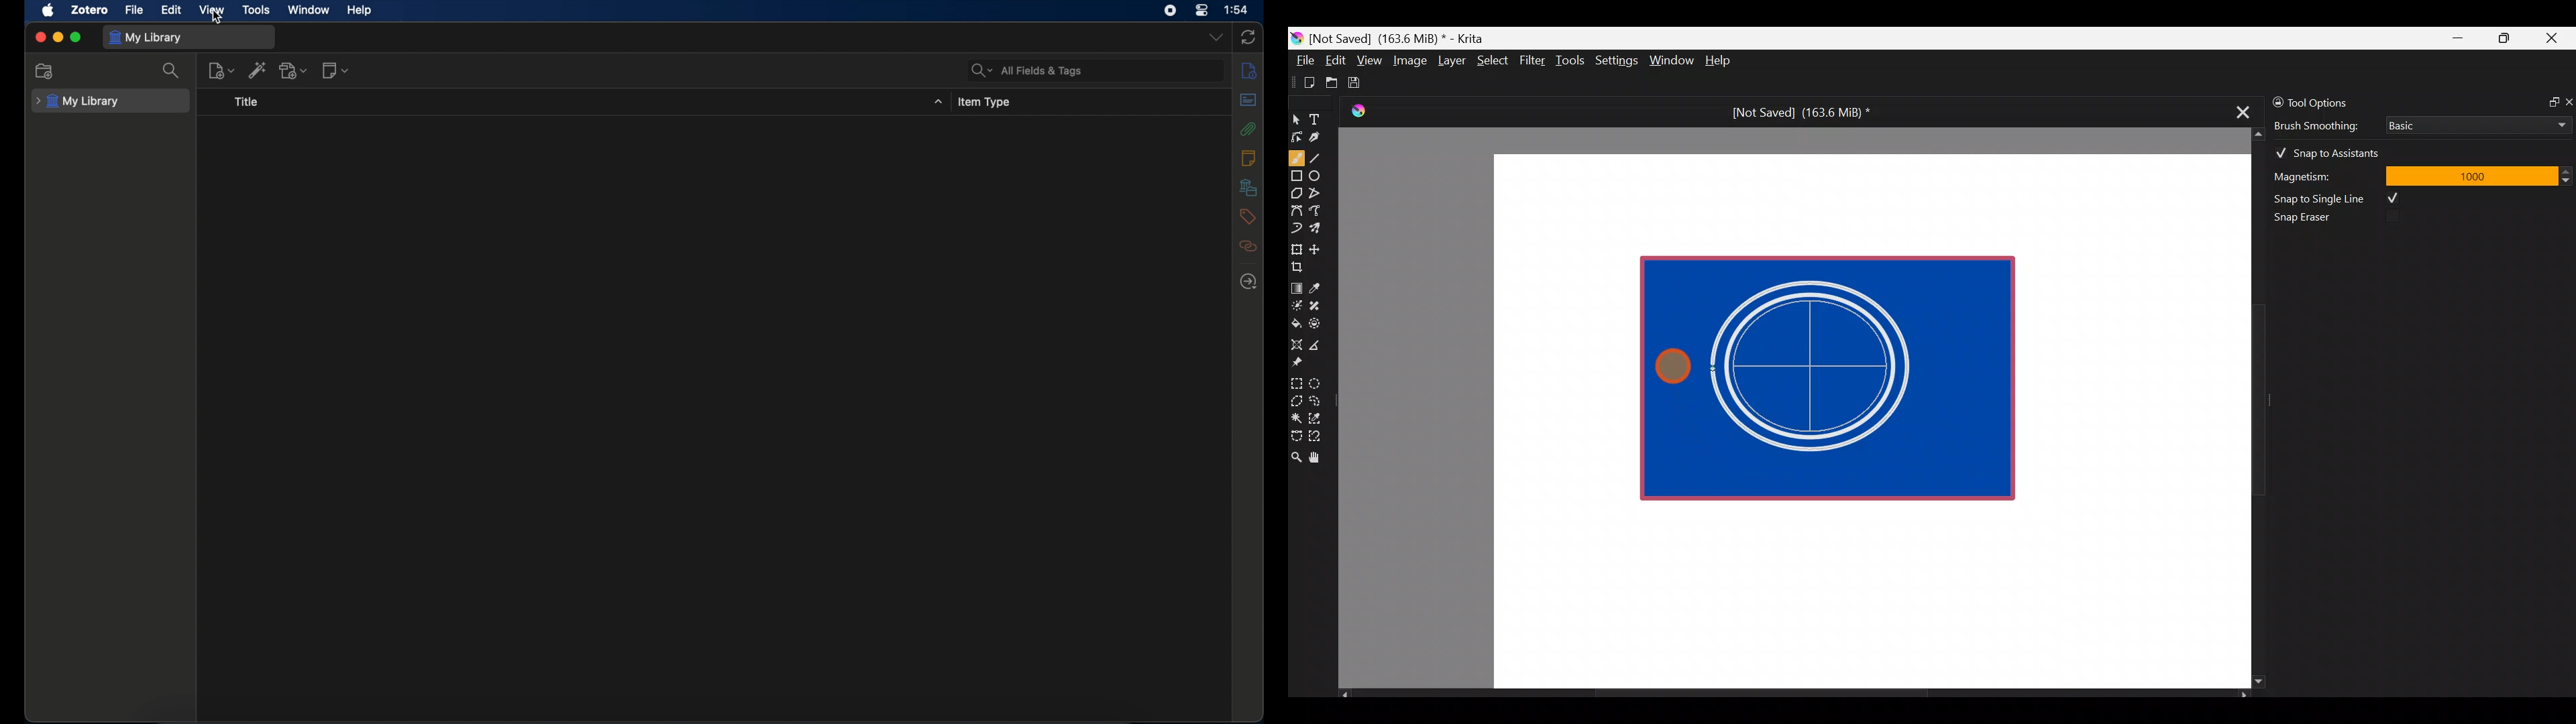 This screenshot has height=728, width=2576. What do you see at coordinates (1493, 59) in the screenshot?
I see `Select` at bounding box center [1493, 59].